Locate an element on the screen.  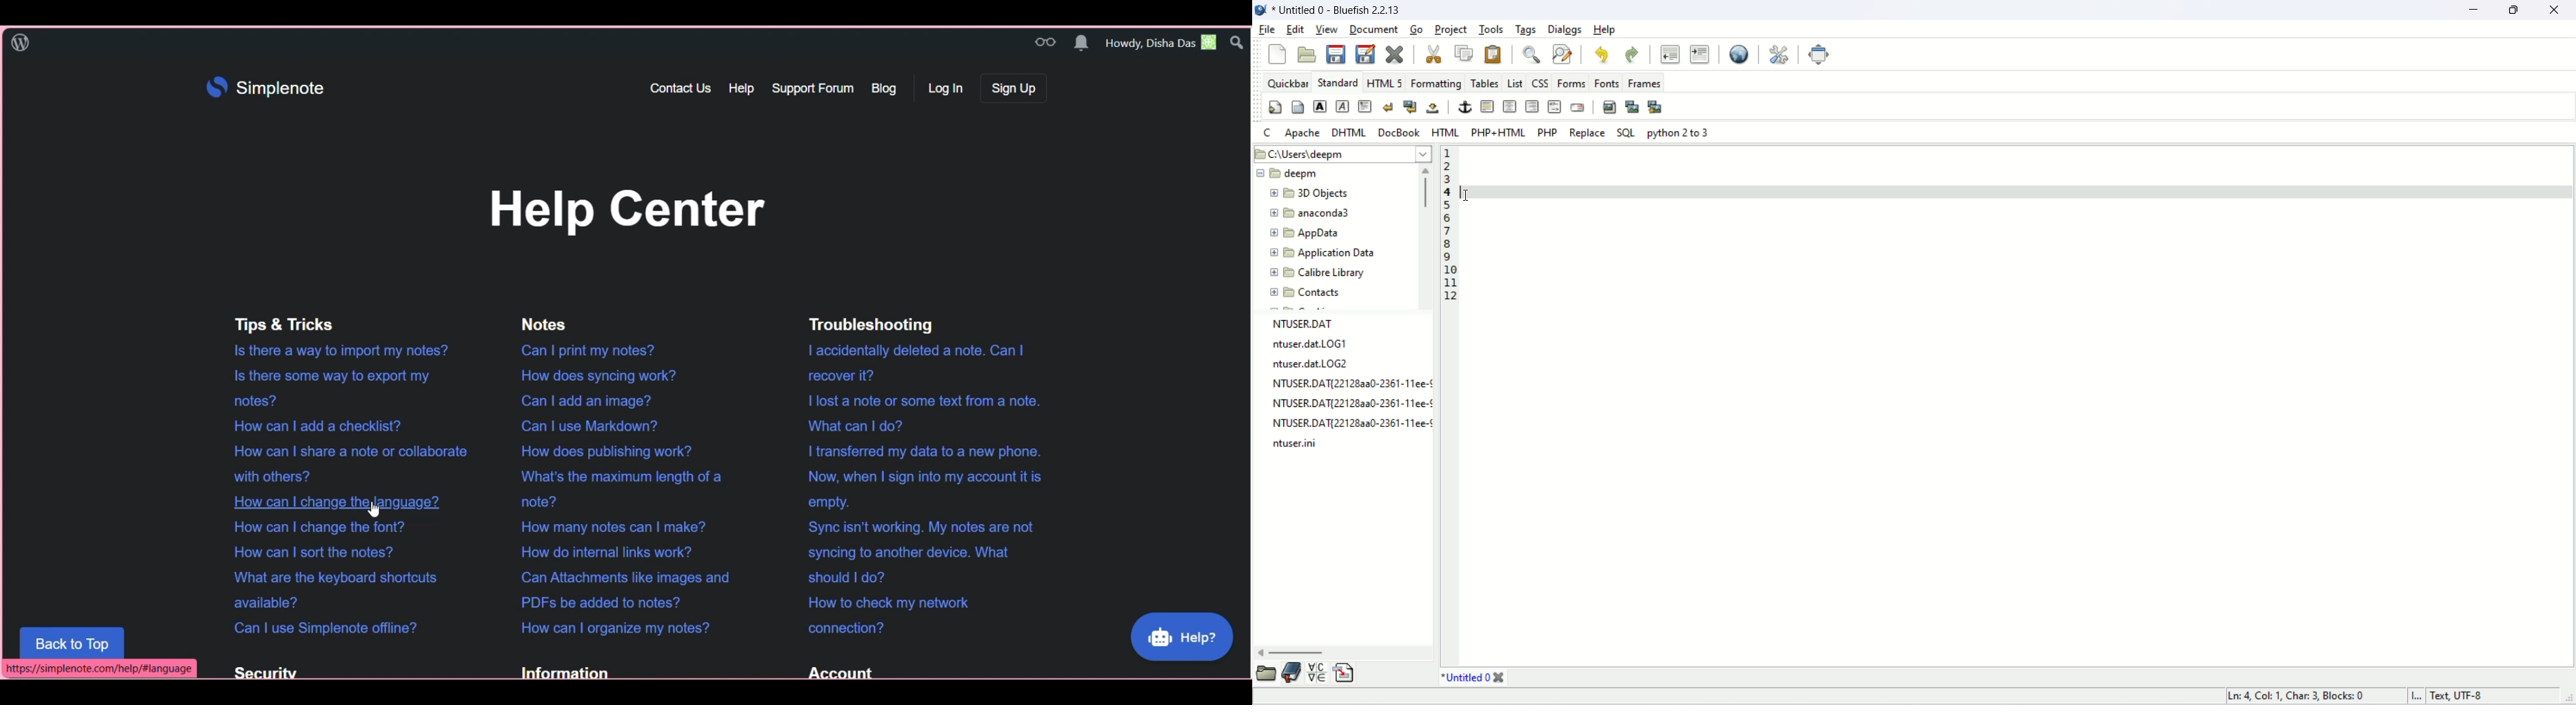
close is located at coordinates (2555, 10).